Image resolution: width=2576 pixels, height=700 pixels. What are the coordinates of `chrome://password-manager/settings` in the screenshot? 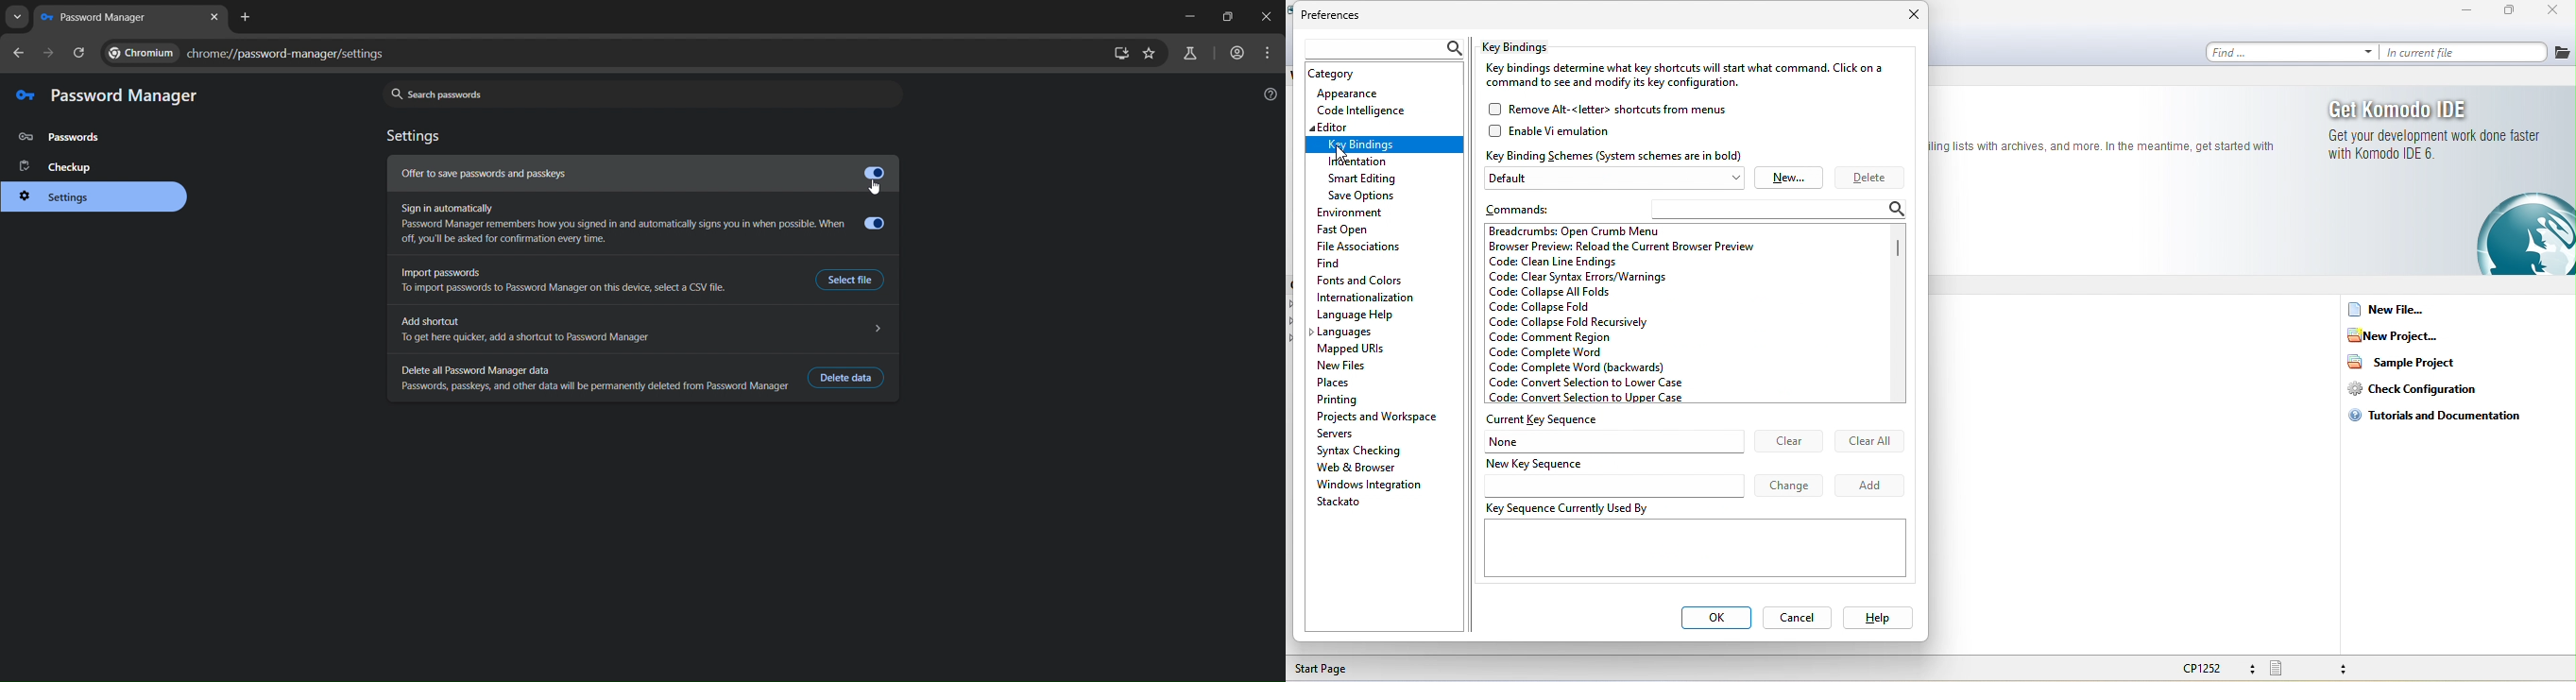 It's located at (253, 52).